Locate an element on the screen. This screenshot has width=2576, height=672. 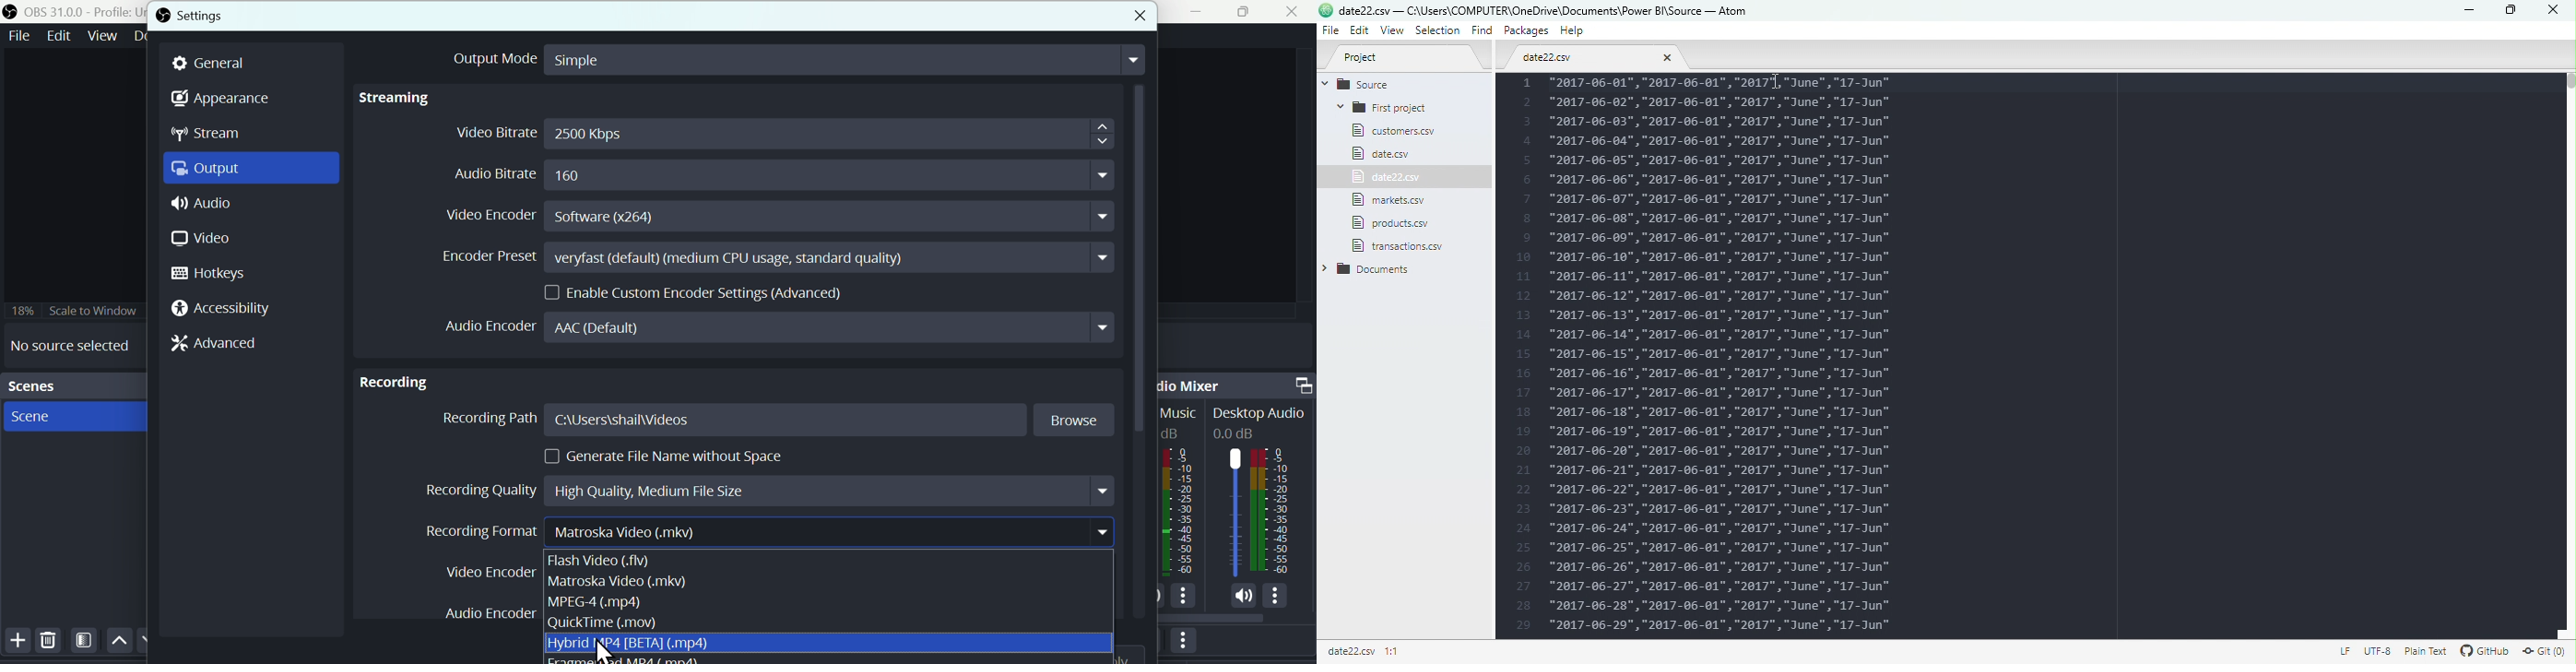
Stream is located at coordinates (214, 133).